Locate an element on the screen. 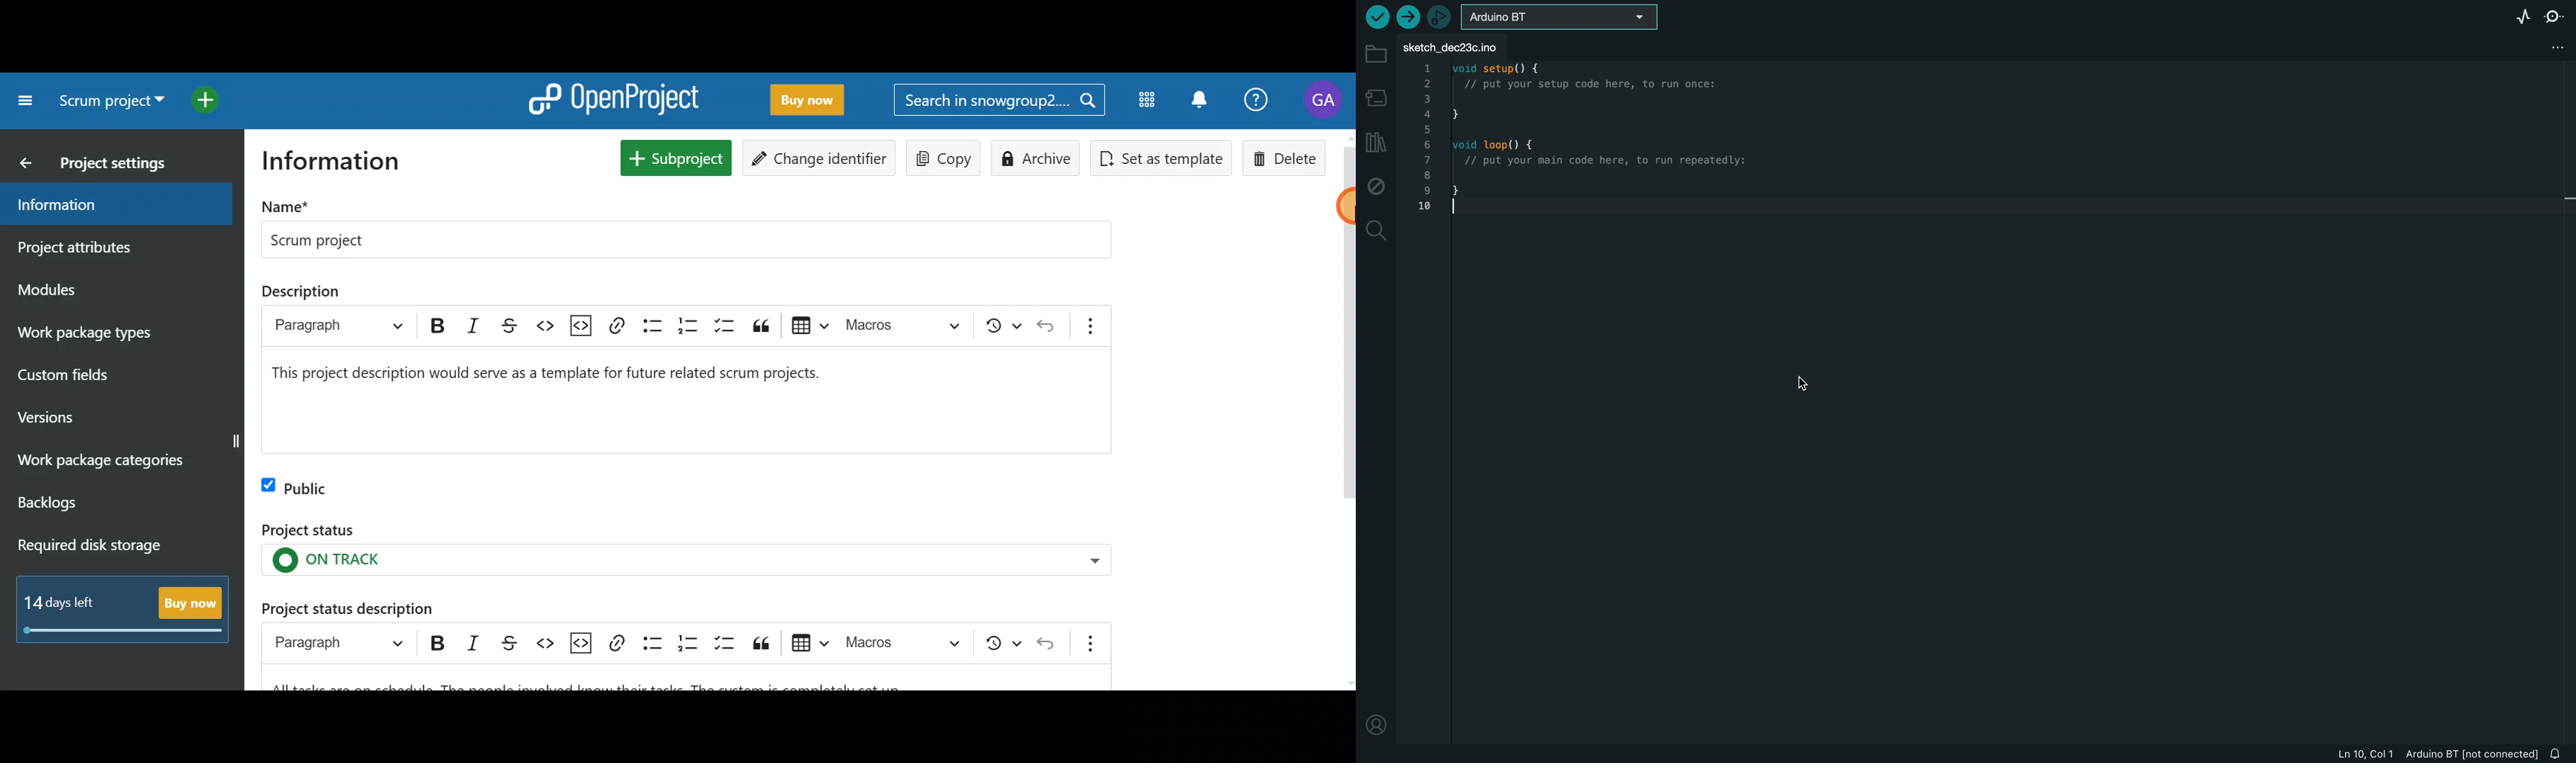  New subproject is located at coordinates (674, 156).